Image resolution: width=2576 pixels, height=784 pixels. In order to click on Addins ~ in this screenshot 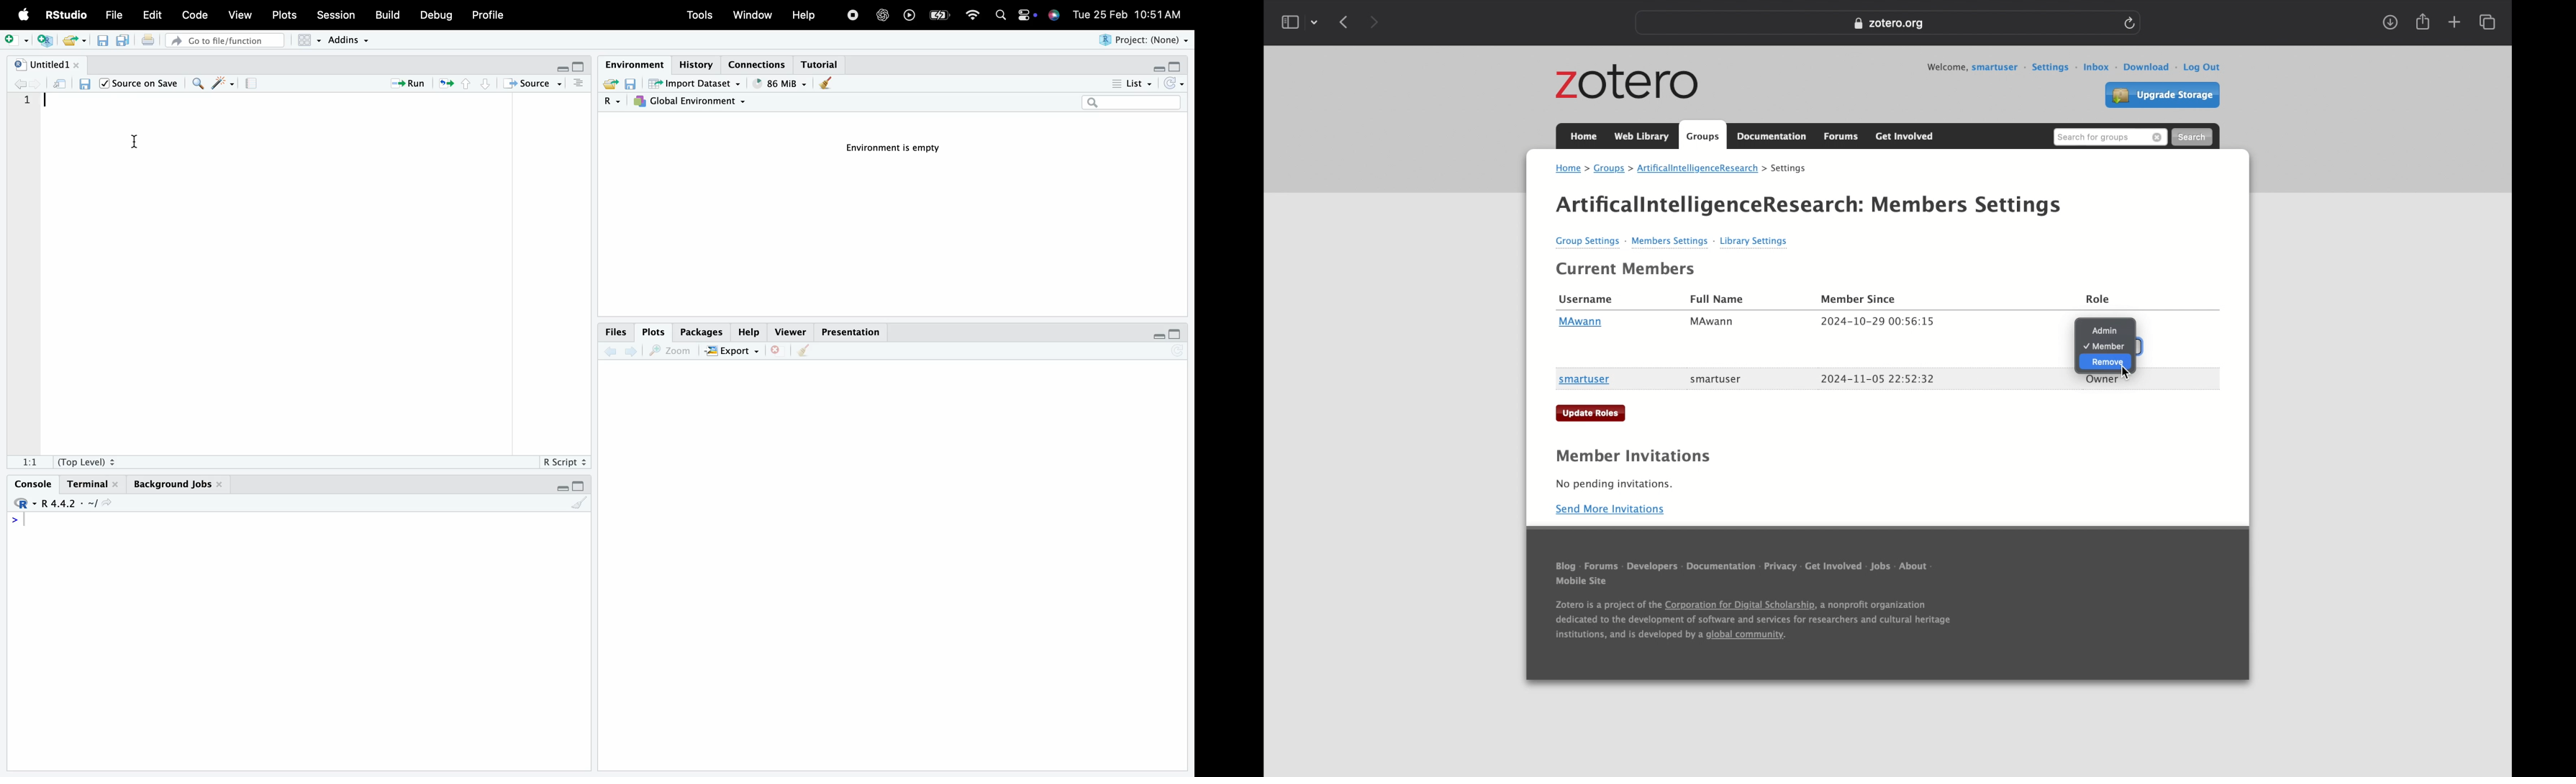, I will do `click(351, 41)`.